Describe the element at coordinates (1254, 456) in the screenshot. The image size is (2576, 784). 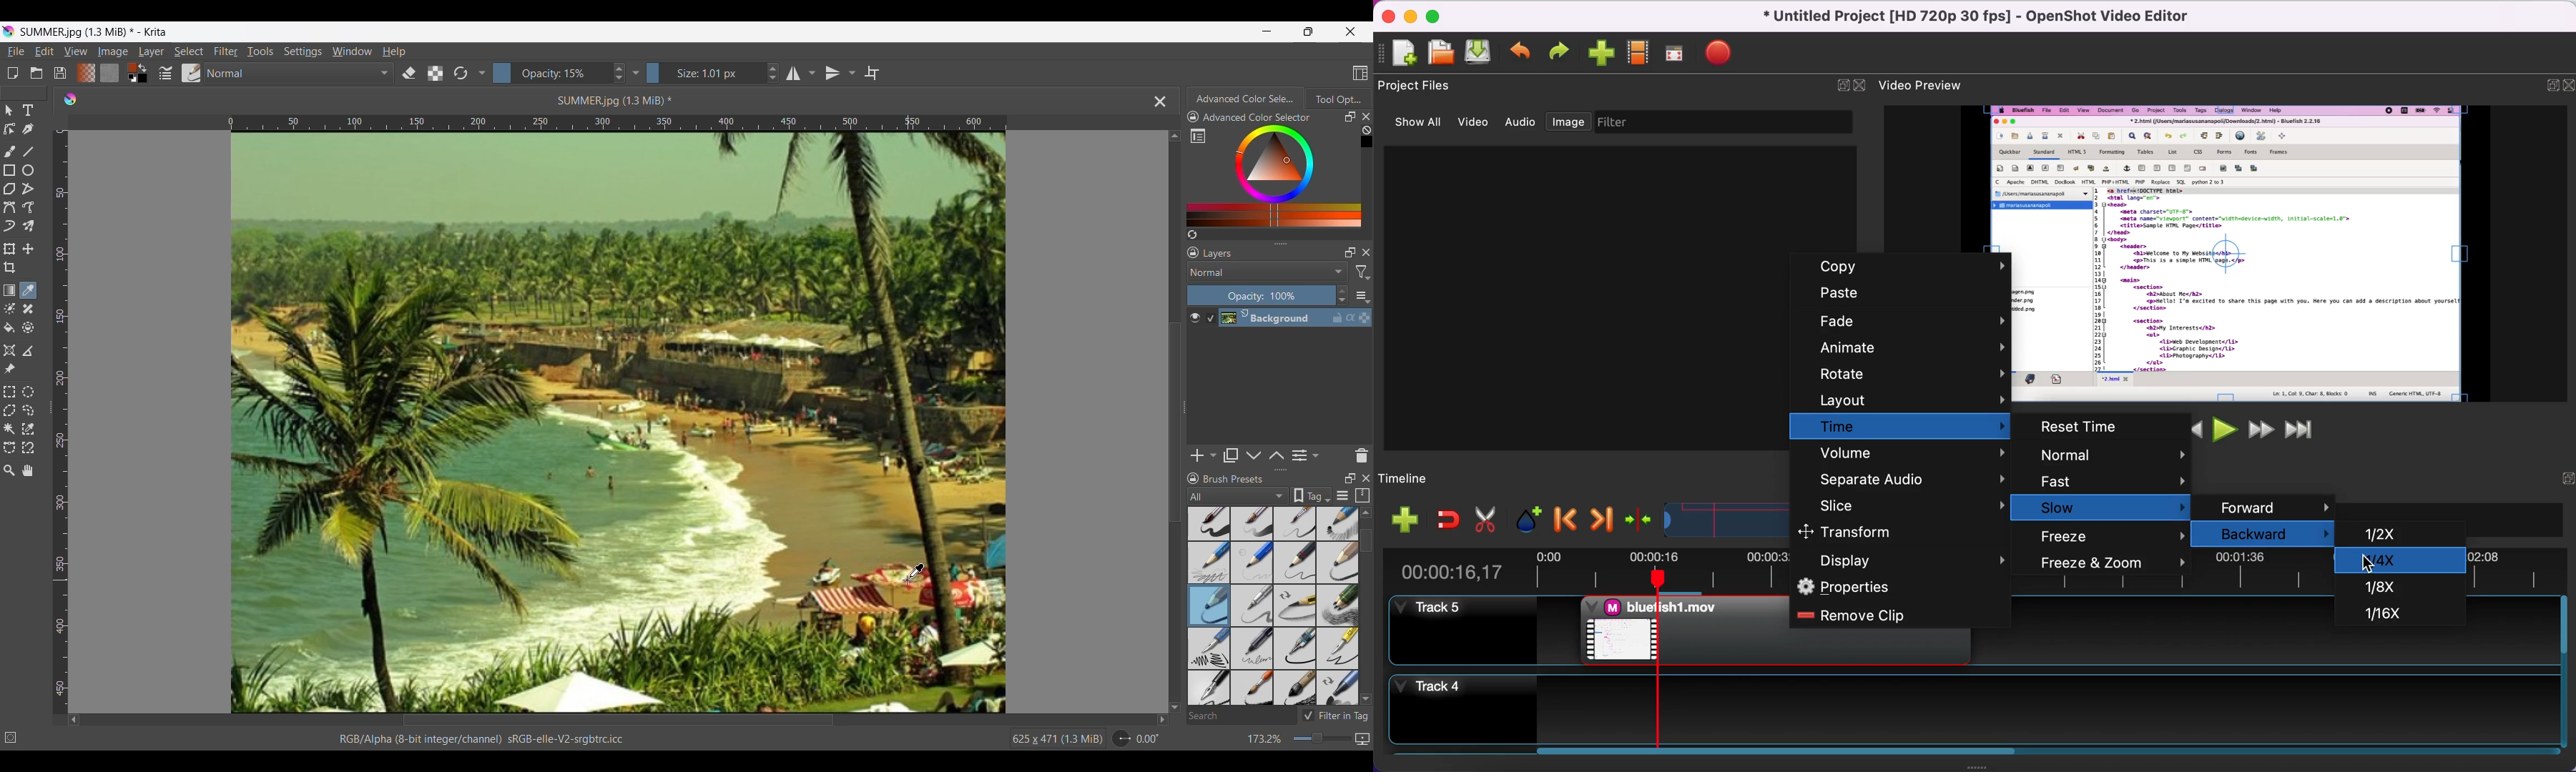
I see `Move layer or mask down` at that location.